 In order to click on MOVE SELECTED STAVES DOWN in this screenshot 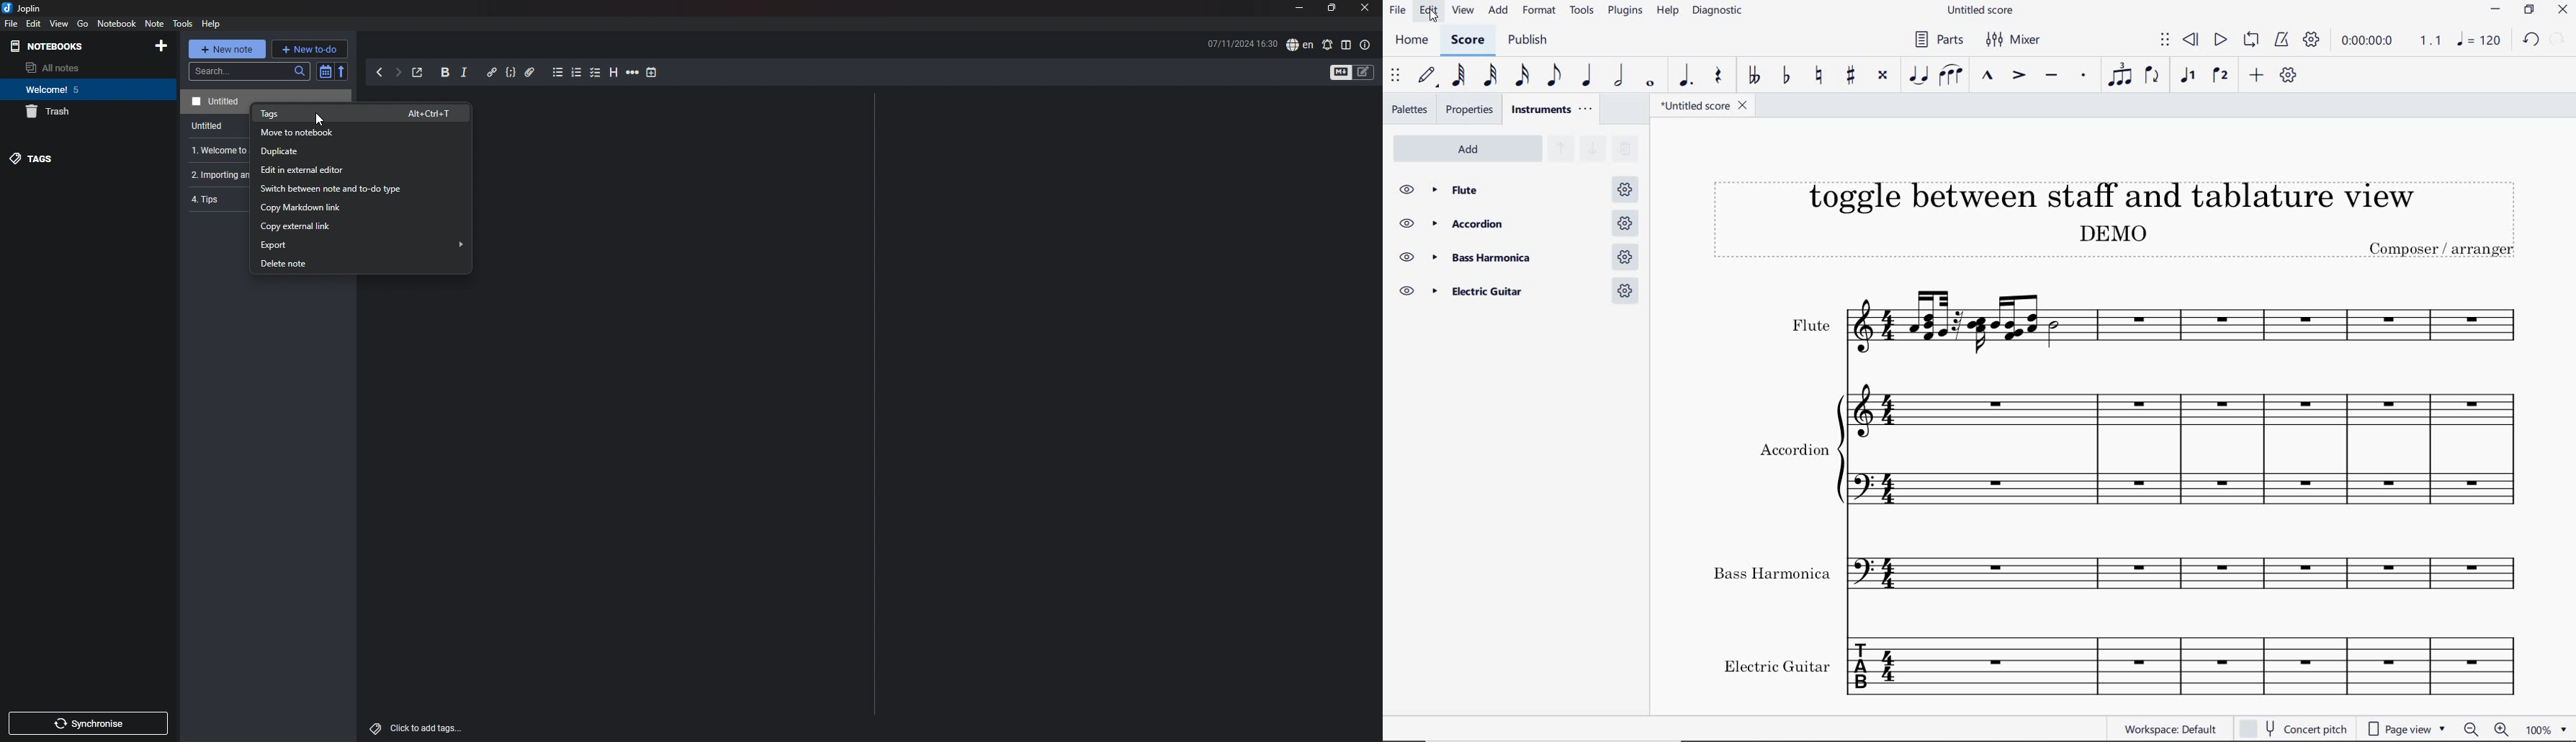, I will do `click(1593, 149)`.